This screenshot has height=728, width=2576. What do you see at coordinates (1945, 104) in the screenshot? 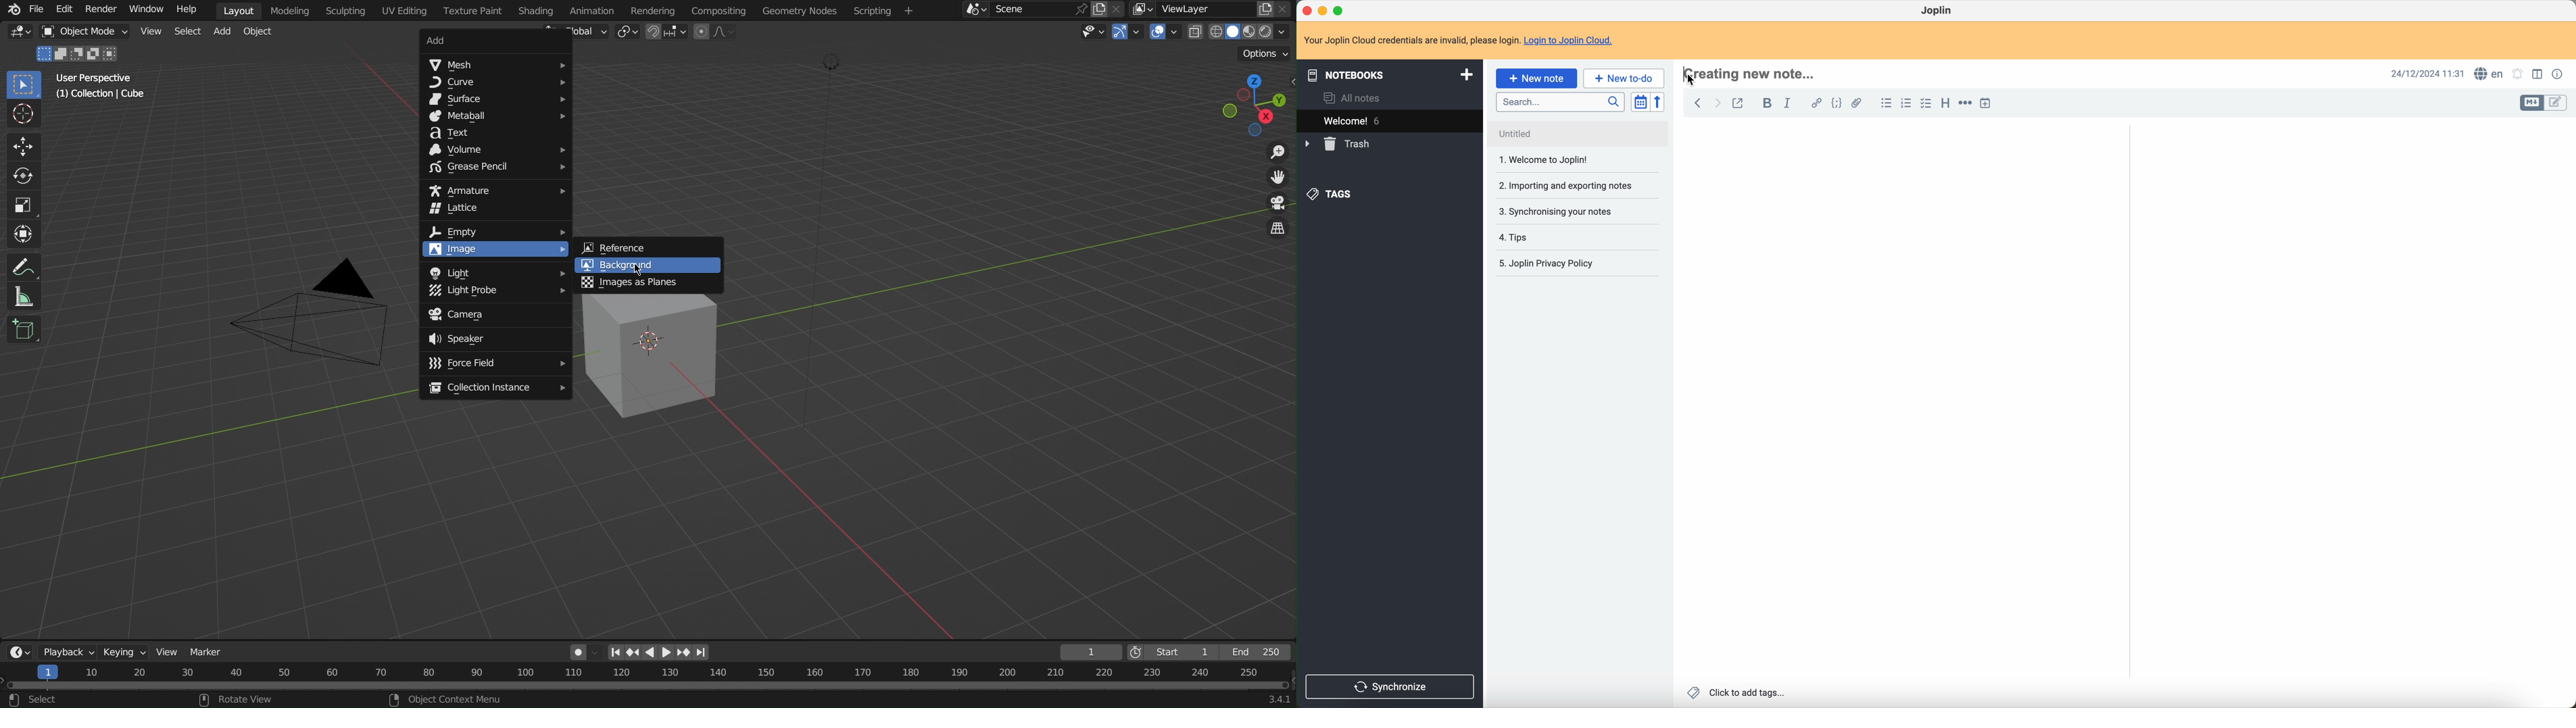
I see `heading` at bounding box center [1945, 104].